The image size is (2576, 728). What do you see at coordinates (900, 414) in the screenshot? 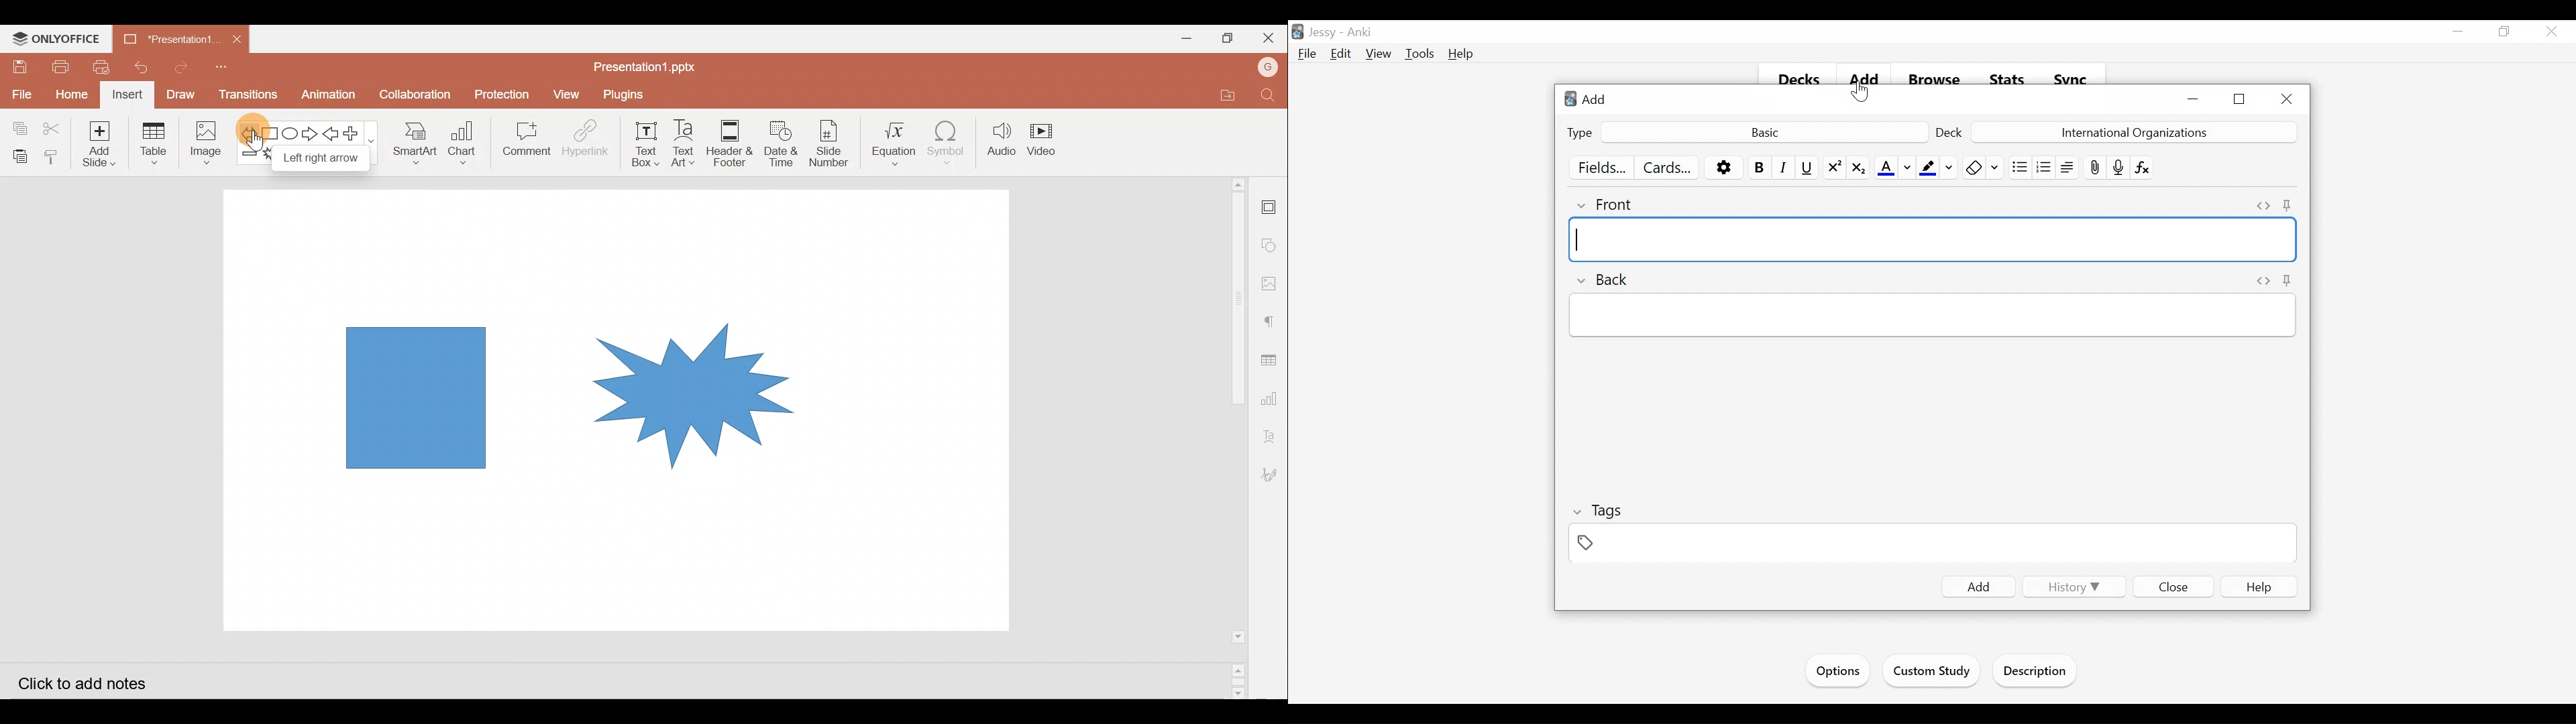
I see `Presentation slide` at bounding box center [900, 414].